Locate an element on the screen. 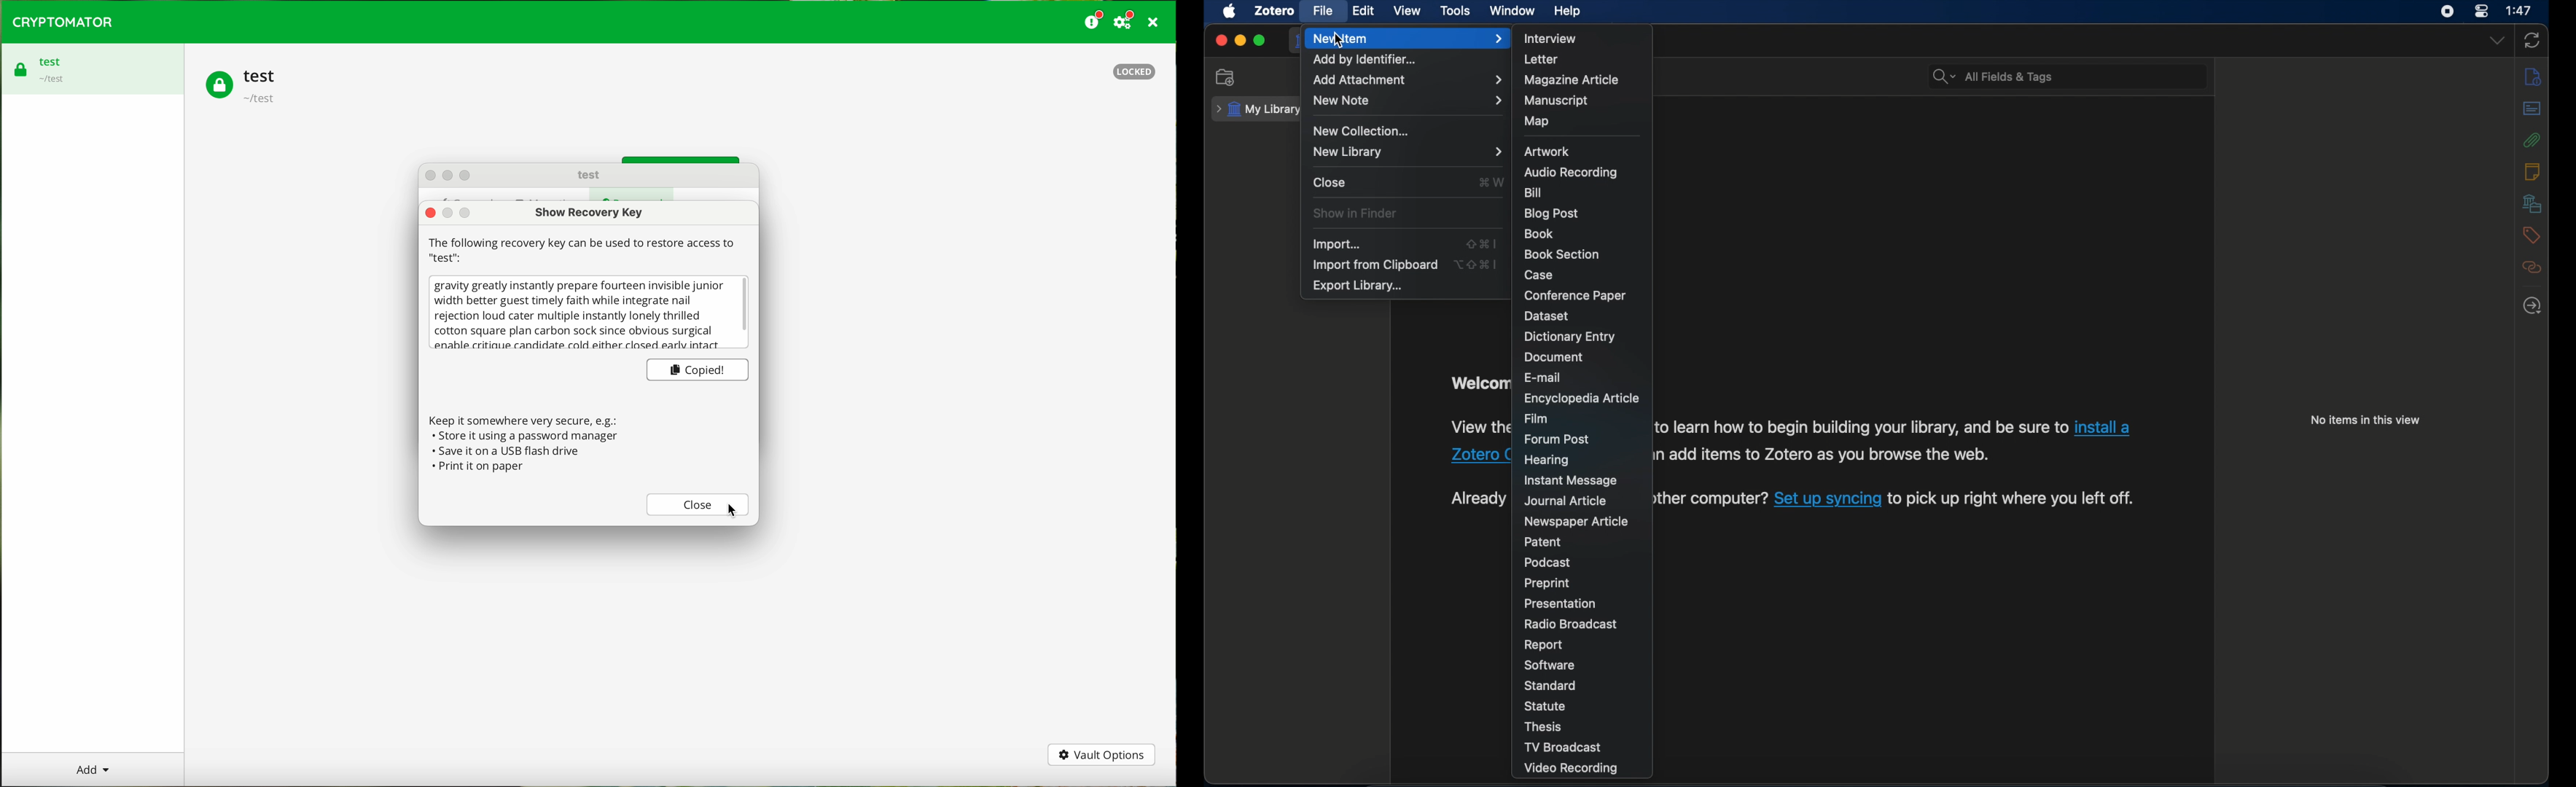 The width and height of the screenshot is (2576, 812). bill is located at coordinates (1534, 192).